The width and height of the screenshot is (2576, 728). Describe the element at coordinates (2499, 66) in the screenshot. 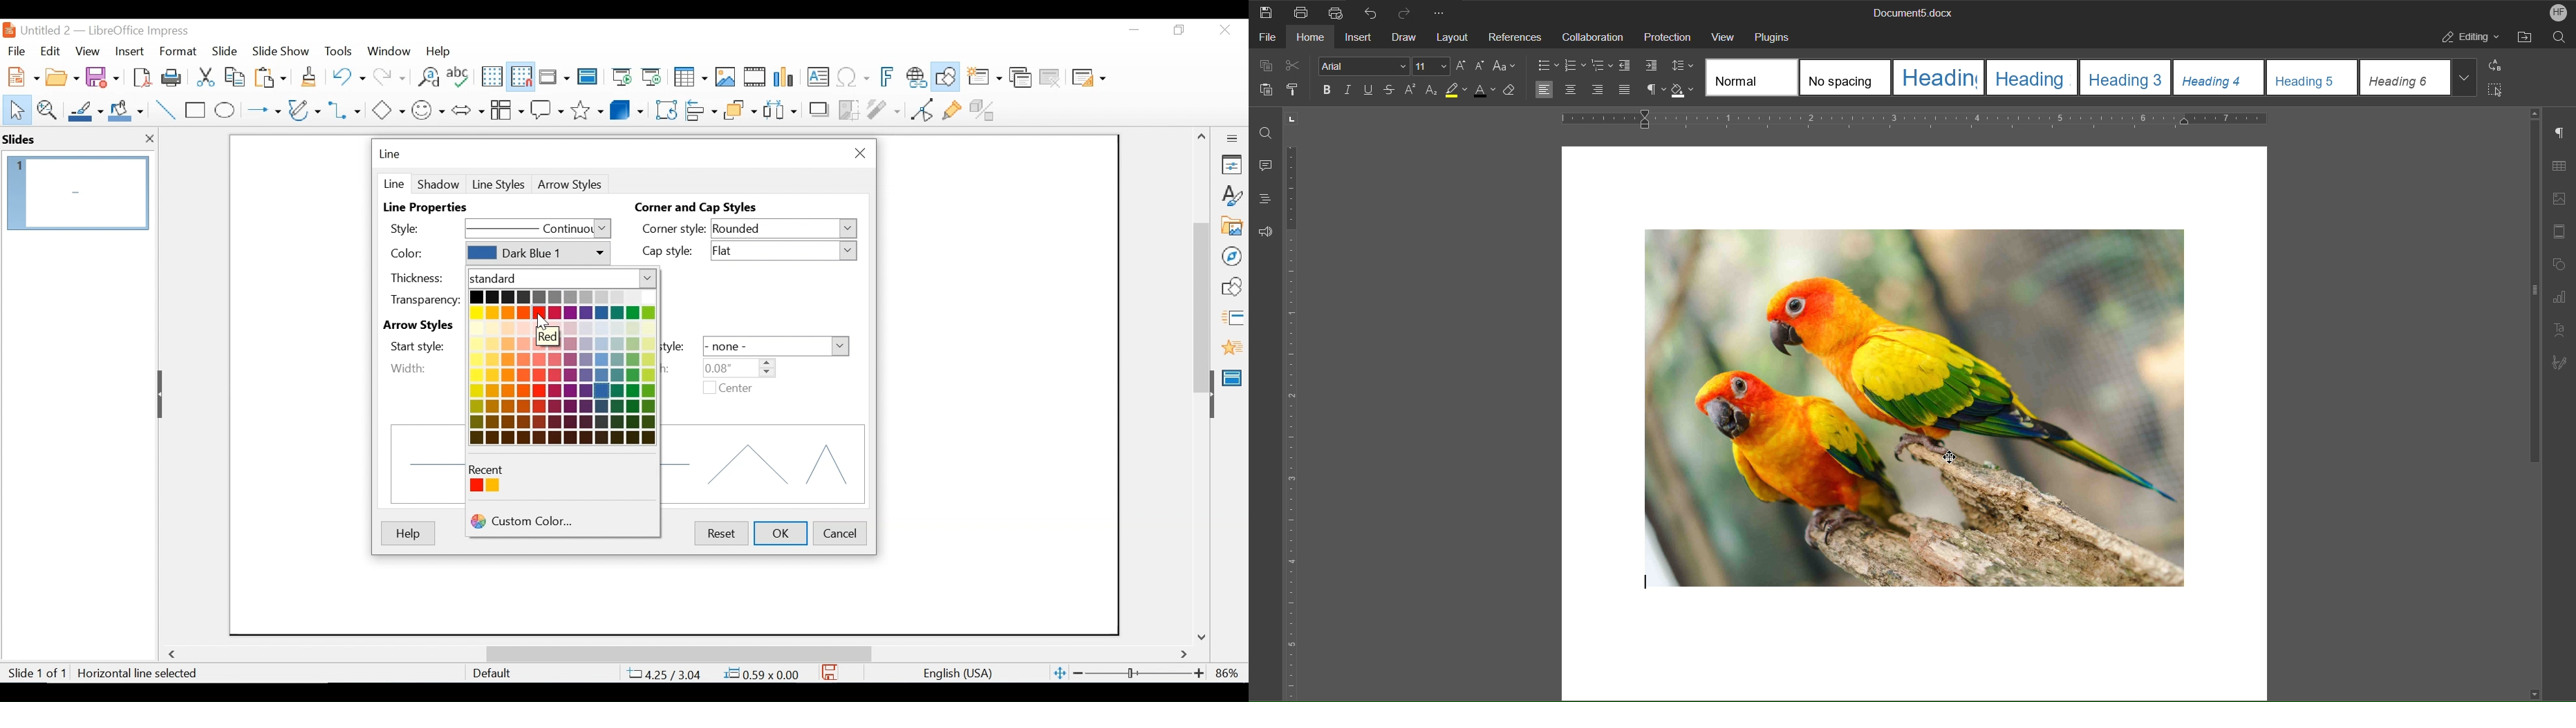

I see `Replace` at that location.